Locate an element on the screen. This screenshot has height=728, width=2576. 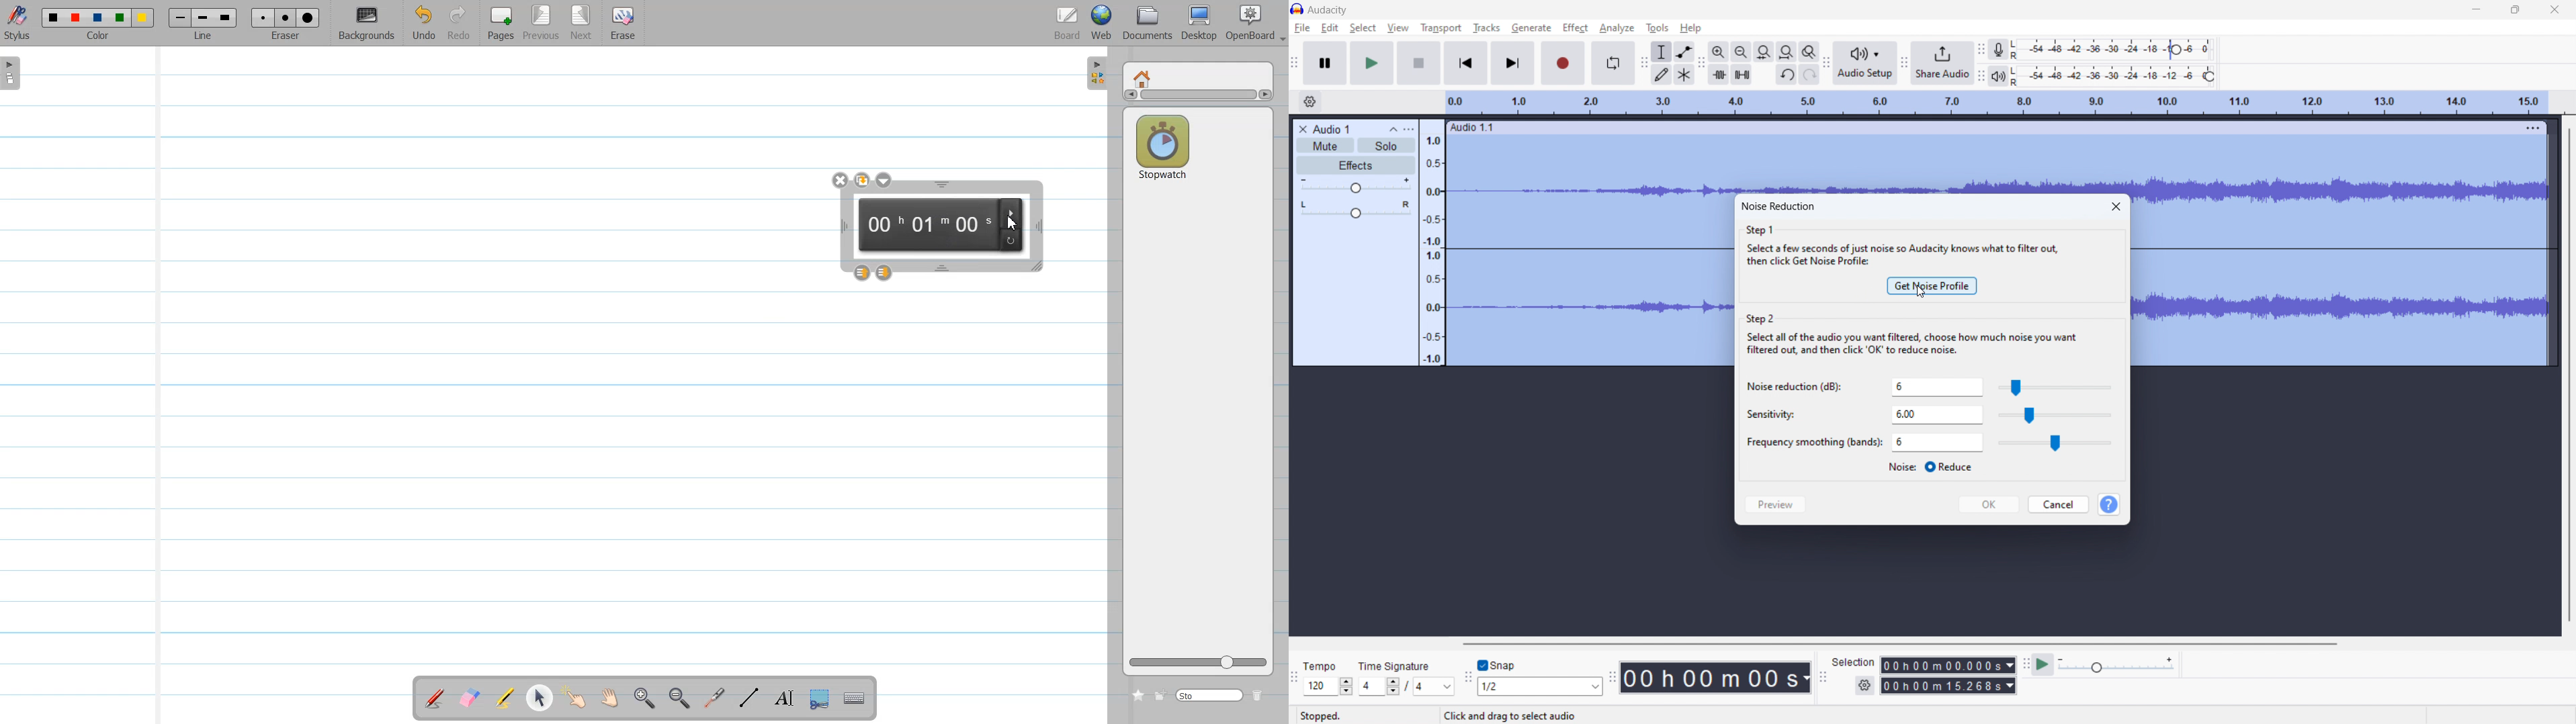
delete audio is located at coordinates (1301, 129).